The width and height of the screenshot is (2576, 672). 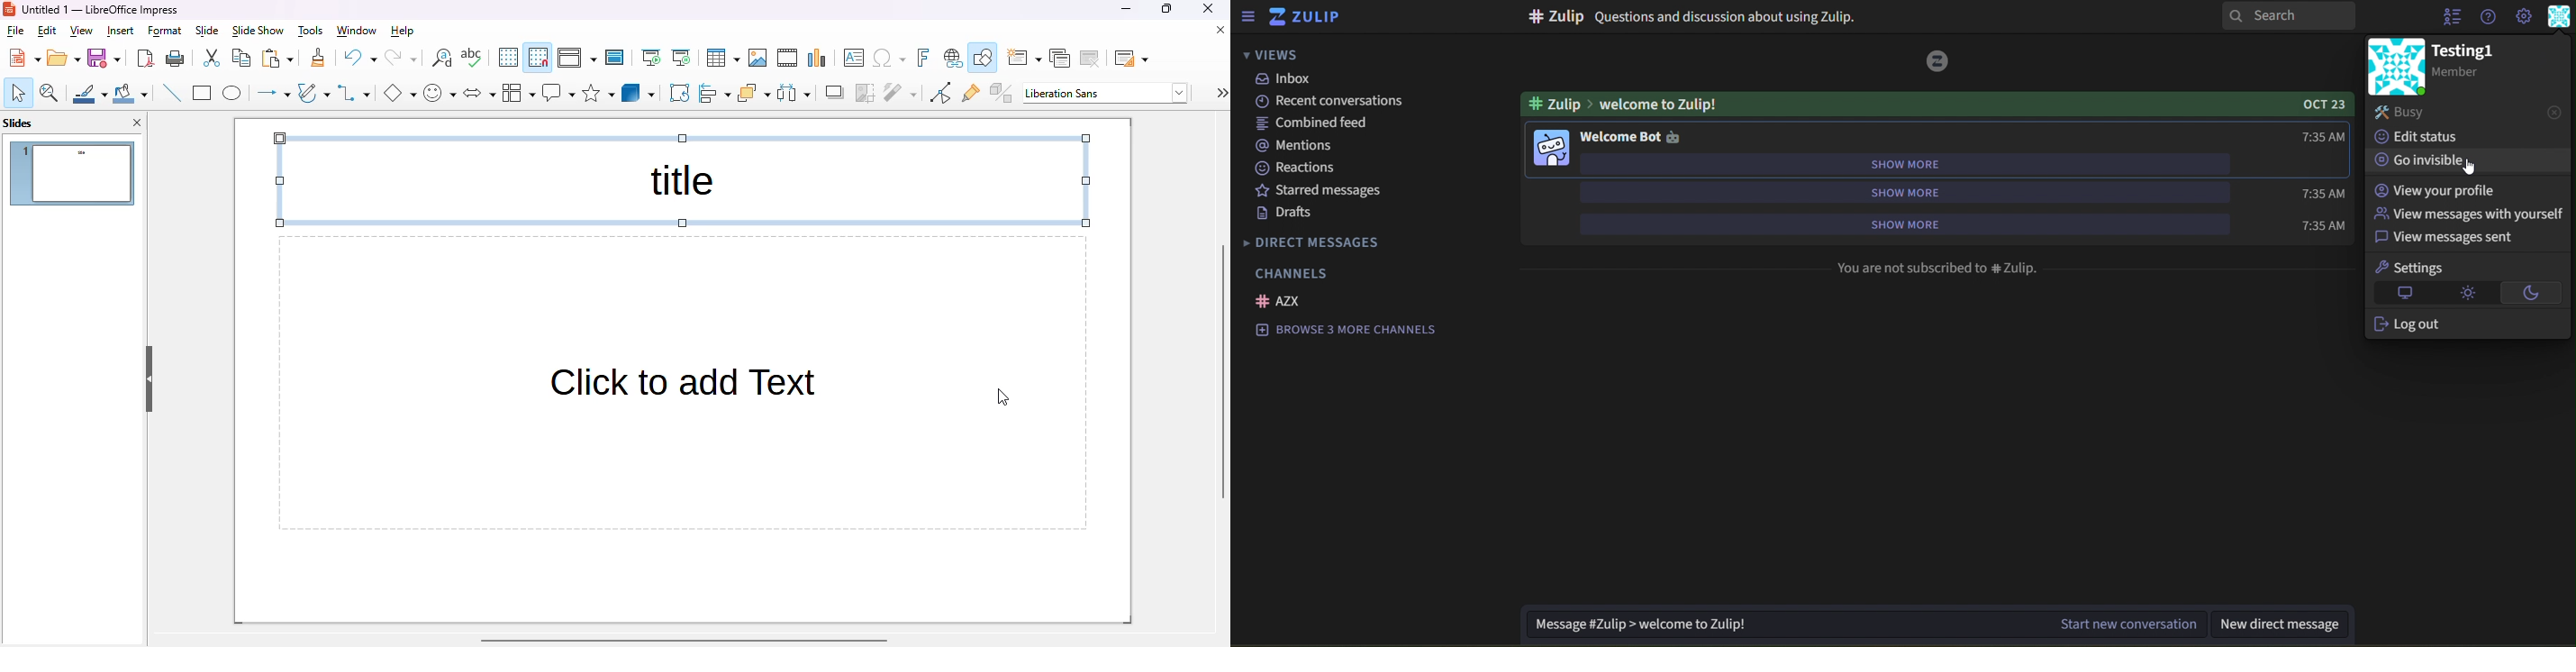 What do you see at coordinates (2397, 66) in the screenshot?
I see `image` at bounding box center [2397, 66].